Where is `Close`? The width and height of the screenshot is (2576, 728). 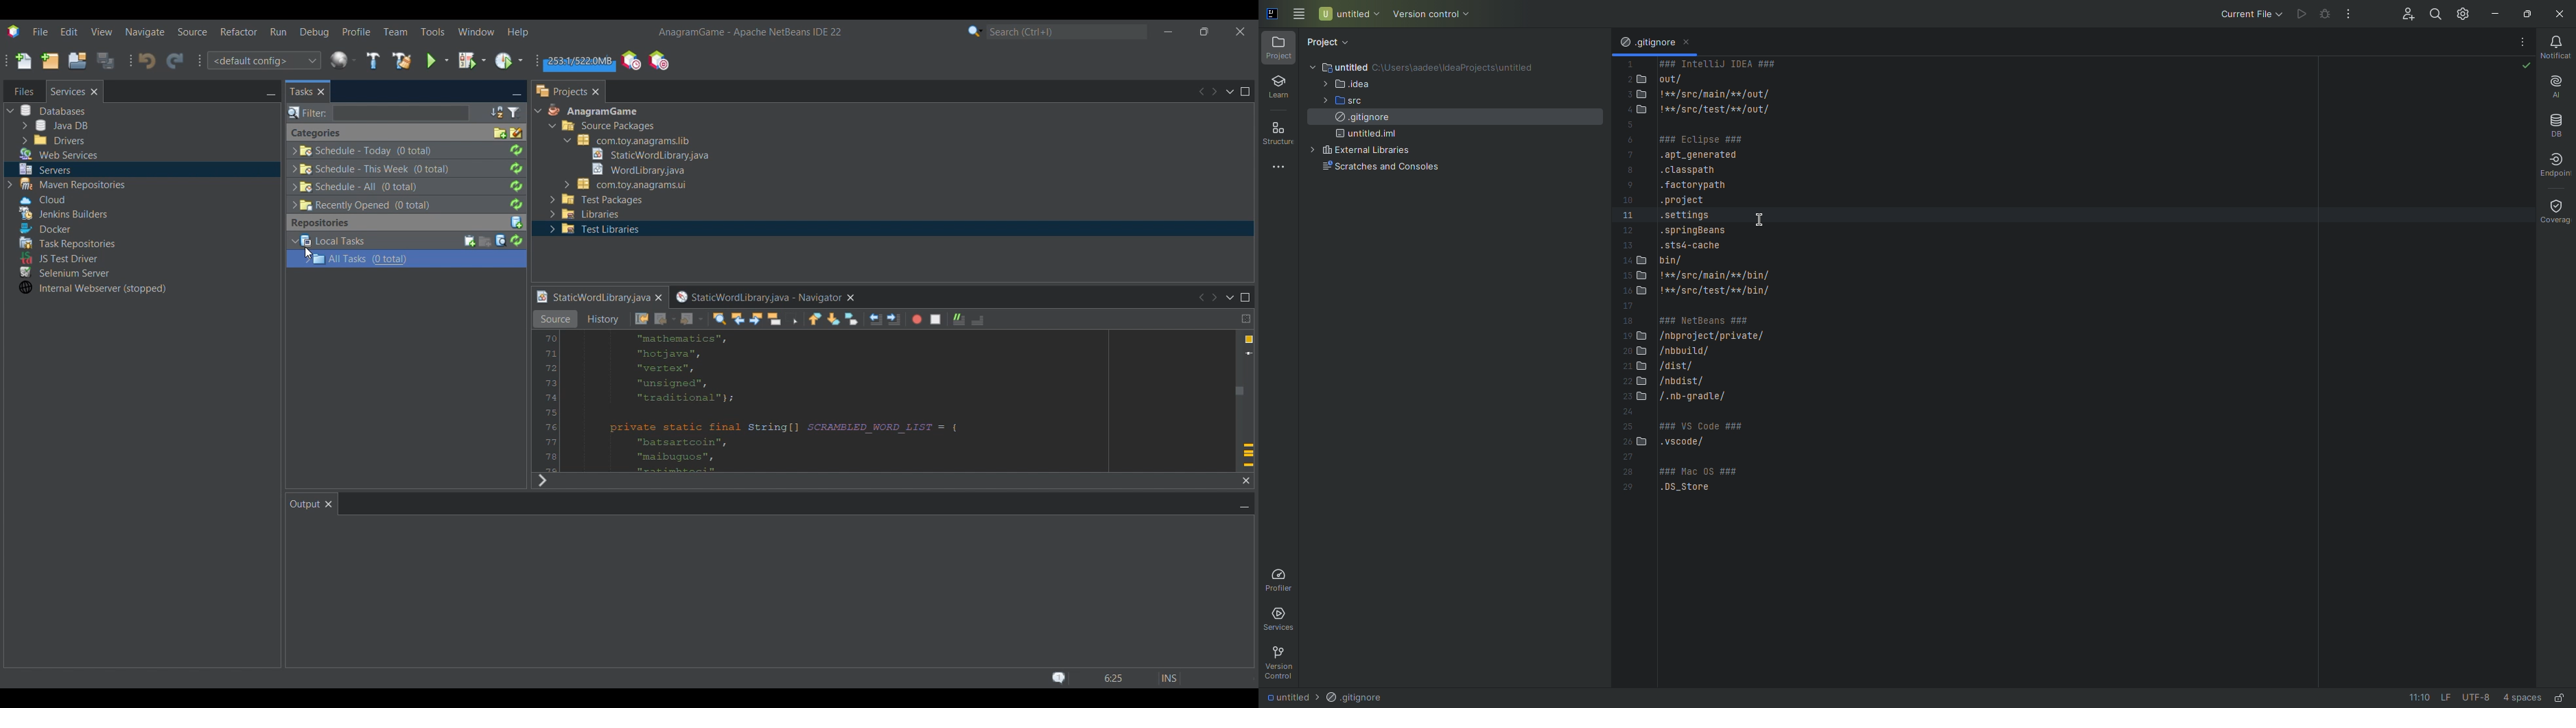 Close is located at coordinates (2561, 14).